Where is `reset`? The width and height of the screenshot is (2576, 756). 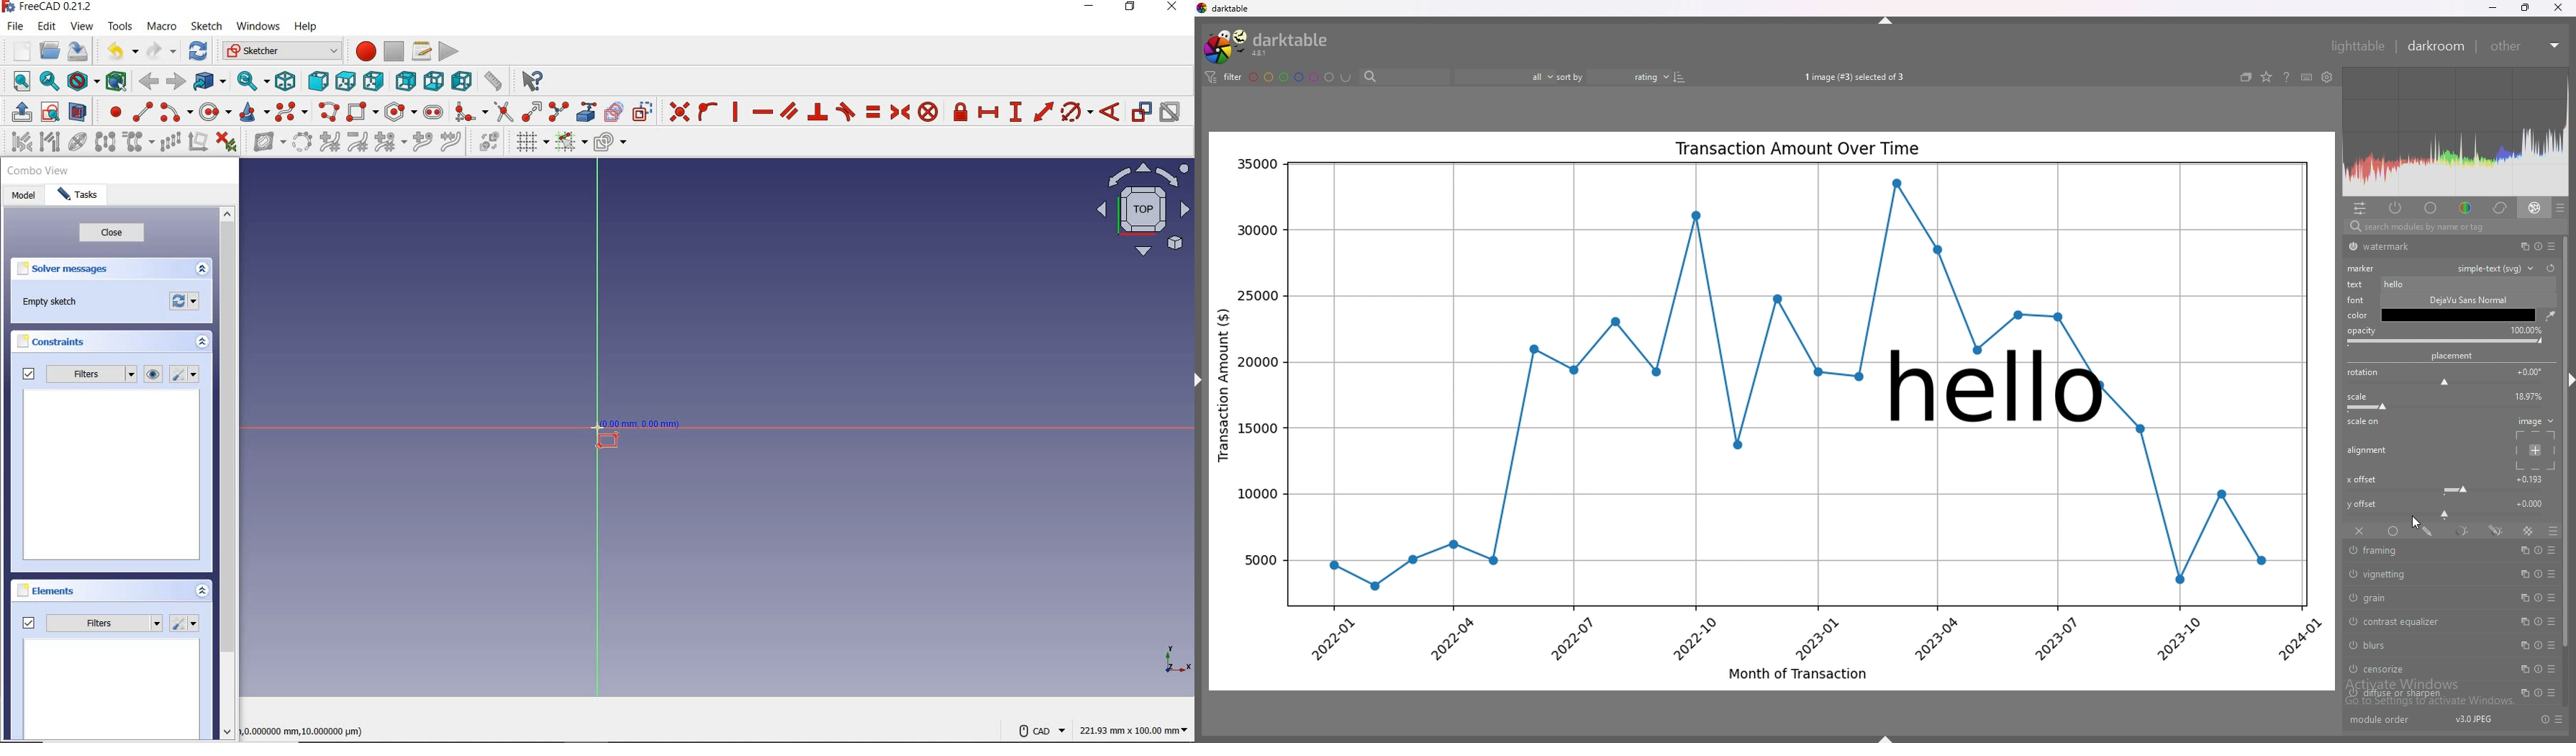 reset is located at coordinates (2536, 622).